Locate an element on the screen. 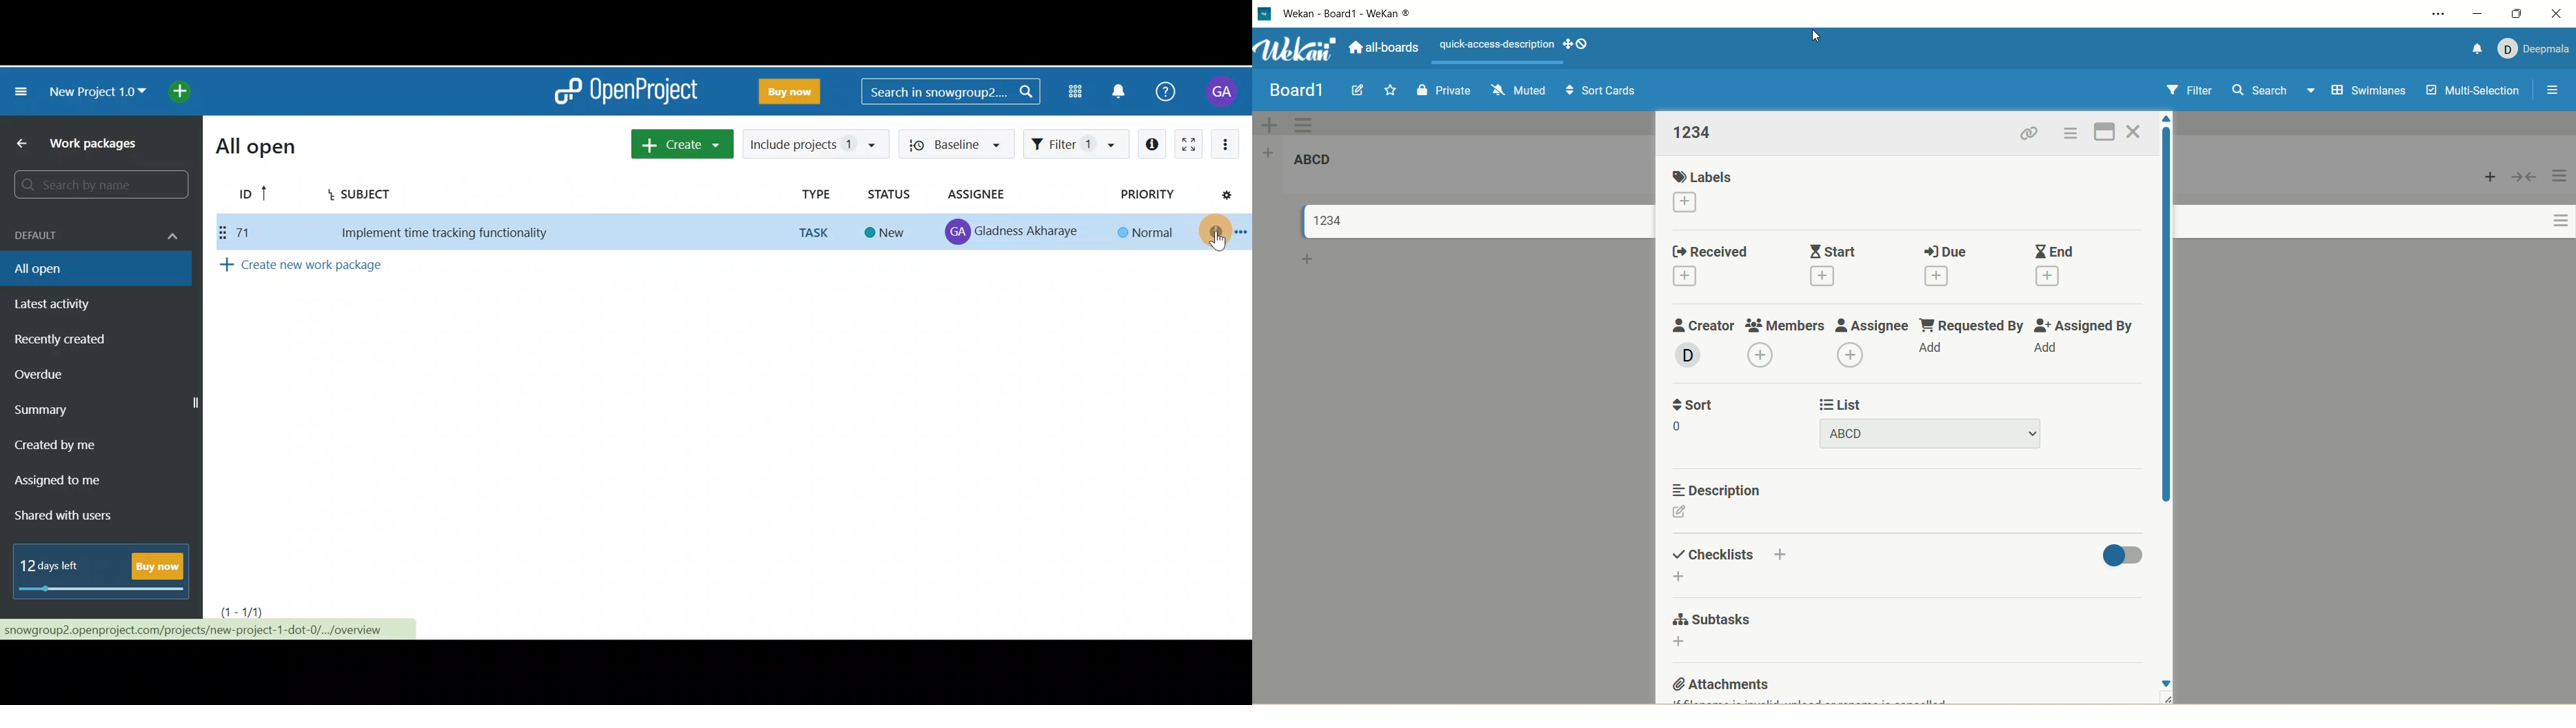 The height and width of the screenshot is (728, 2576). Normal is located at coordinates (1147, 233).